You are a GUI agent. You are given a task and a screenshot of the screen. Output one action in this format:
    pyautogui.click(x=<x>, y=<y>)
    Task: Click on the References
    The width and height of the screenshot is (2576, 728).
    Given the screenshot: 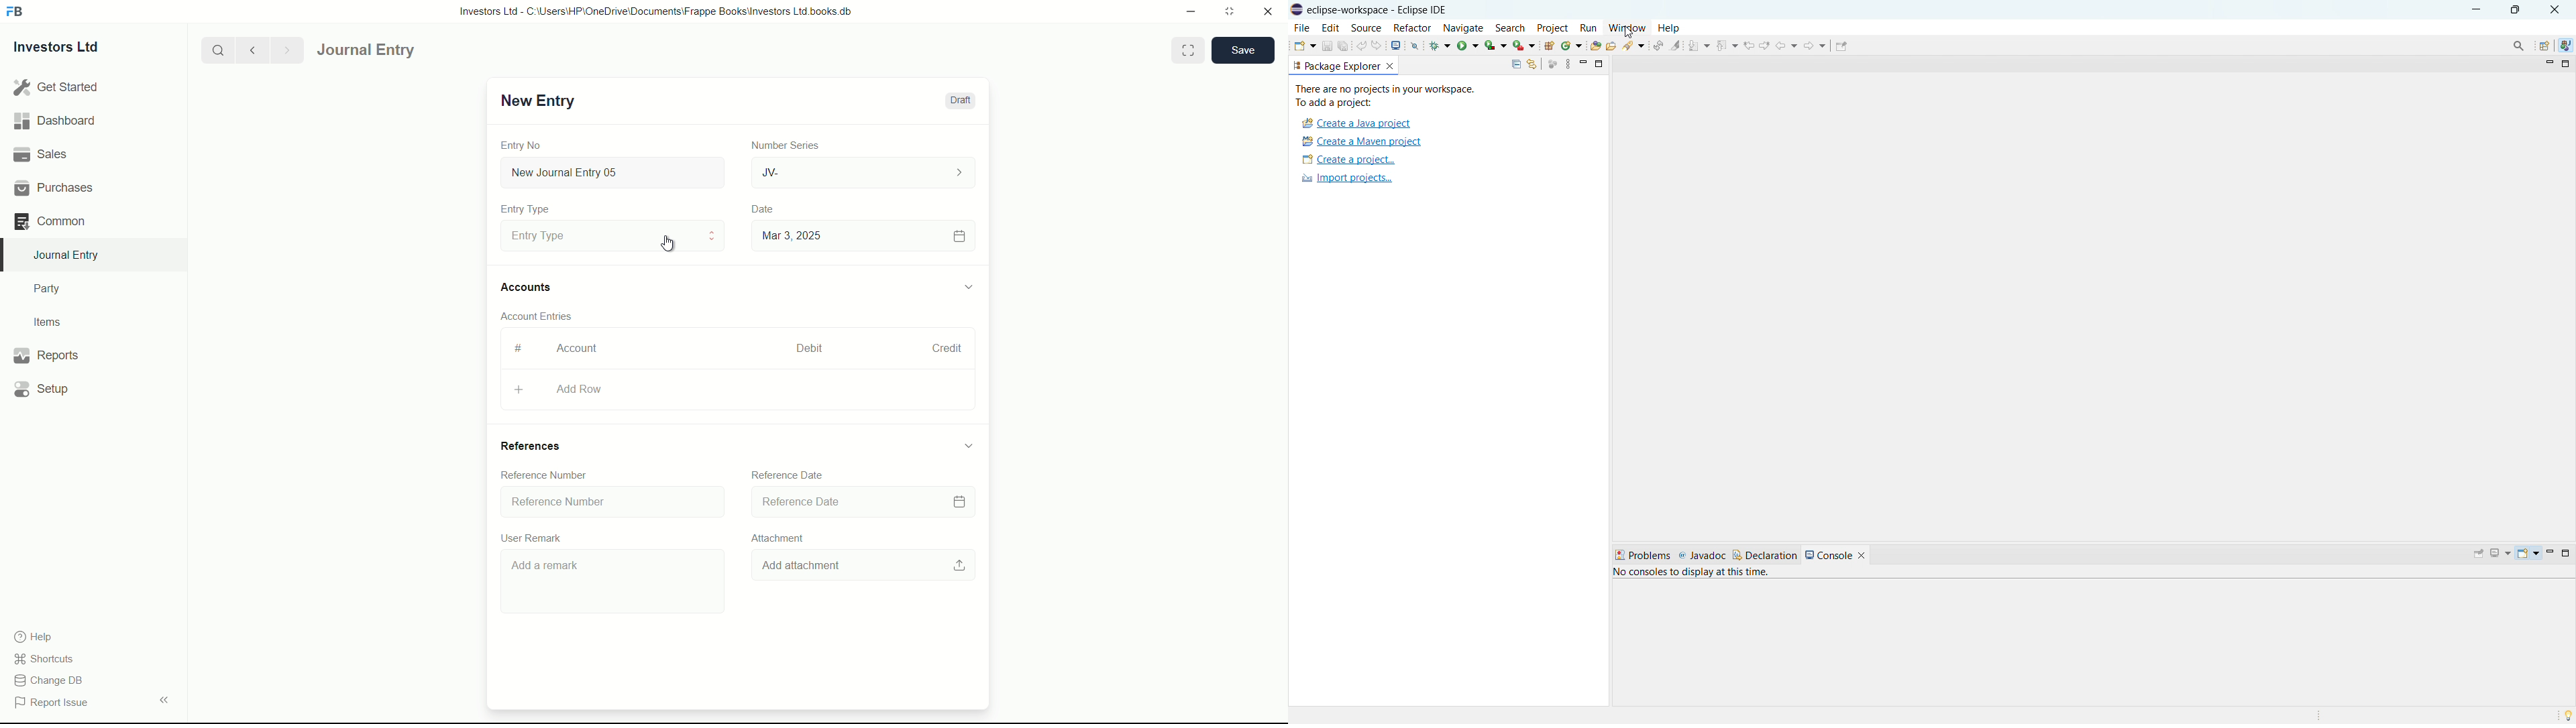 What is the action you would take?
    pyautogui.click(x=531, y=446)
    